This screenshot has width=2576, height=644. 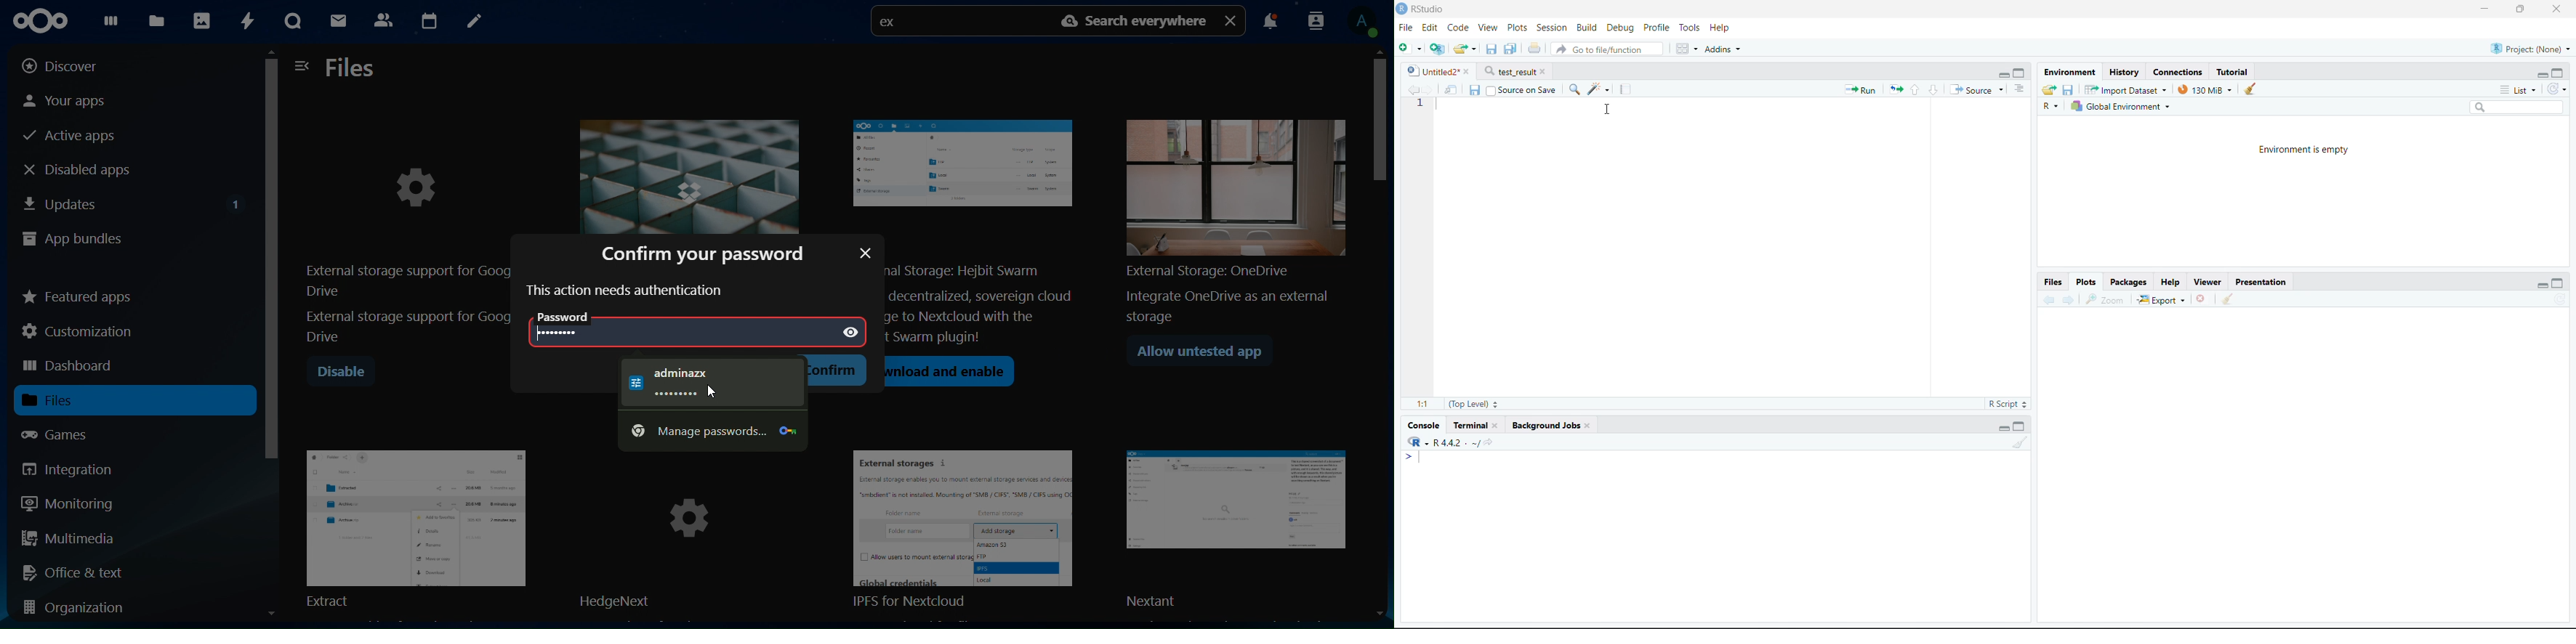 What do you see at coordinates (1490, 441) in the screenshot?
I see `View the current working directory` at bounding box center [1490, 441].